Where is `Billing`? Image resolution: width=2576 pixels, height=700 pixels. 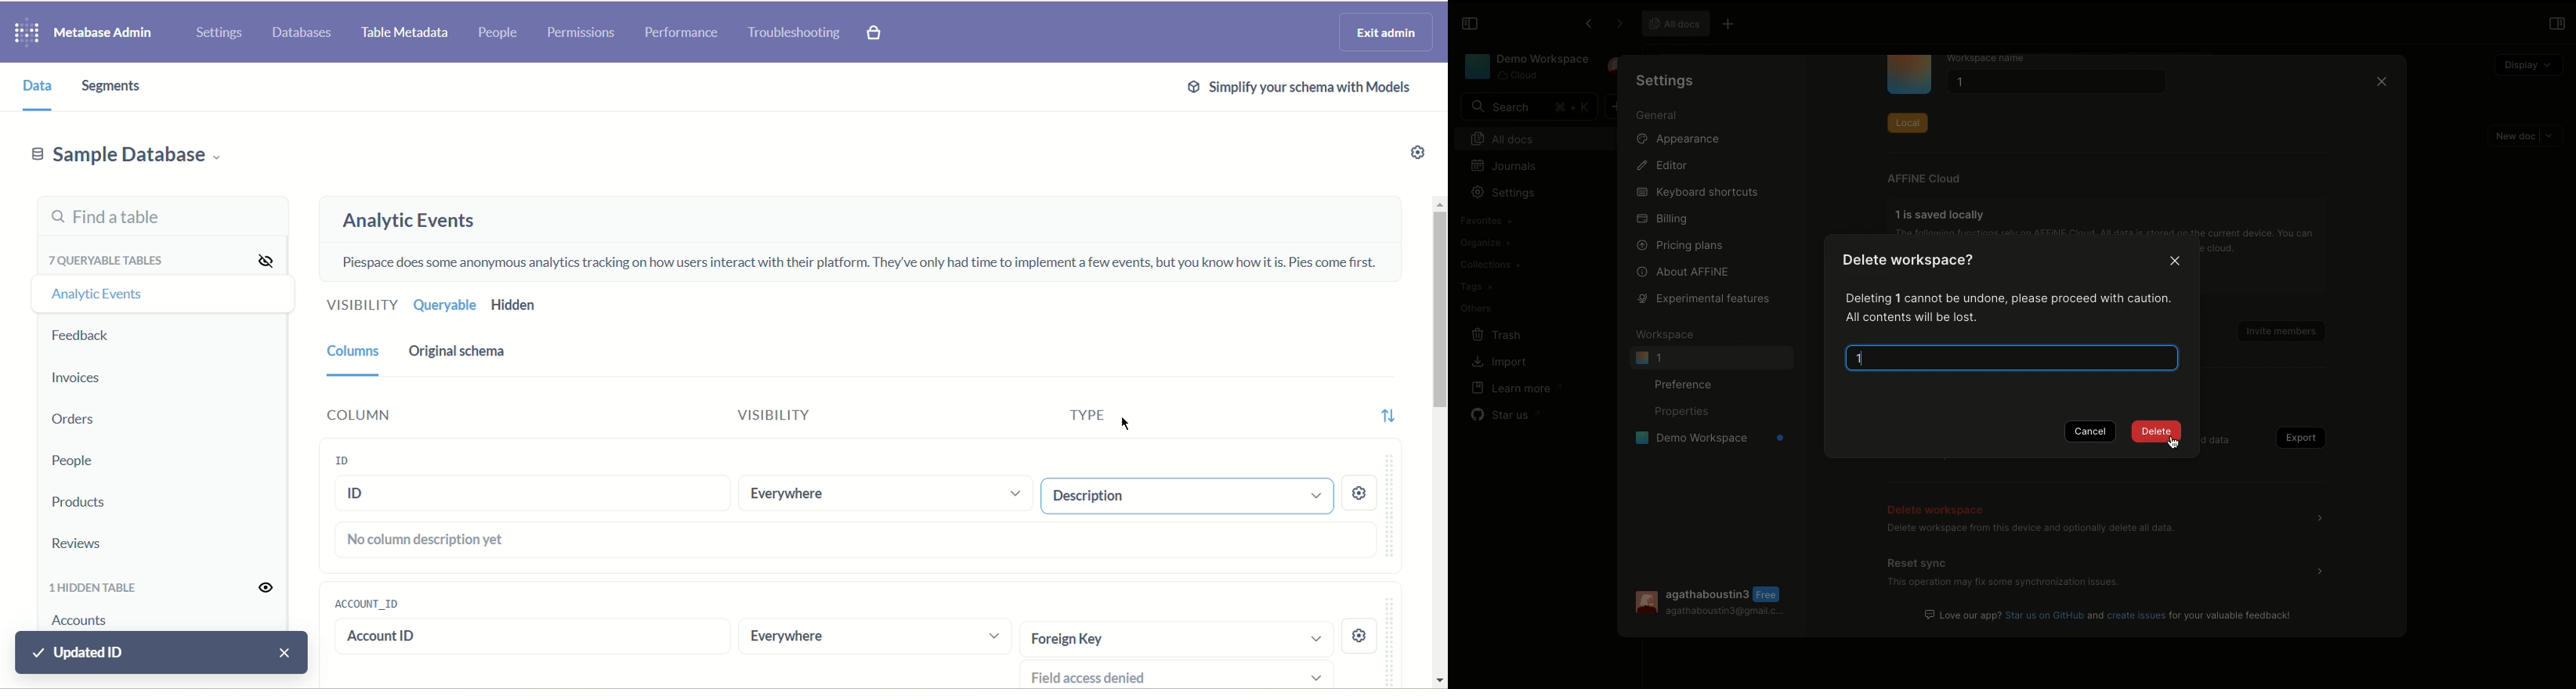
Billing is located at coordinates (1663, 219).